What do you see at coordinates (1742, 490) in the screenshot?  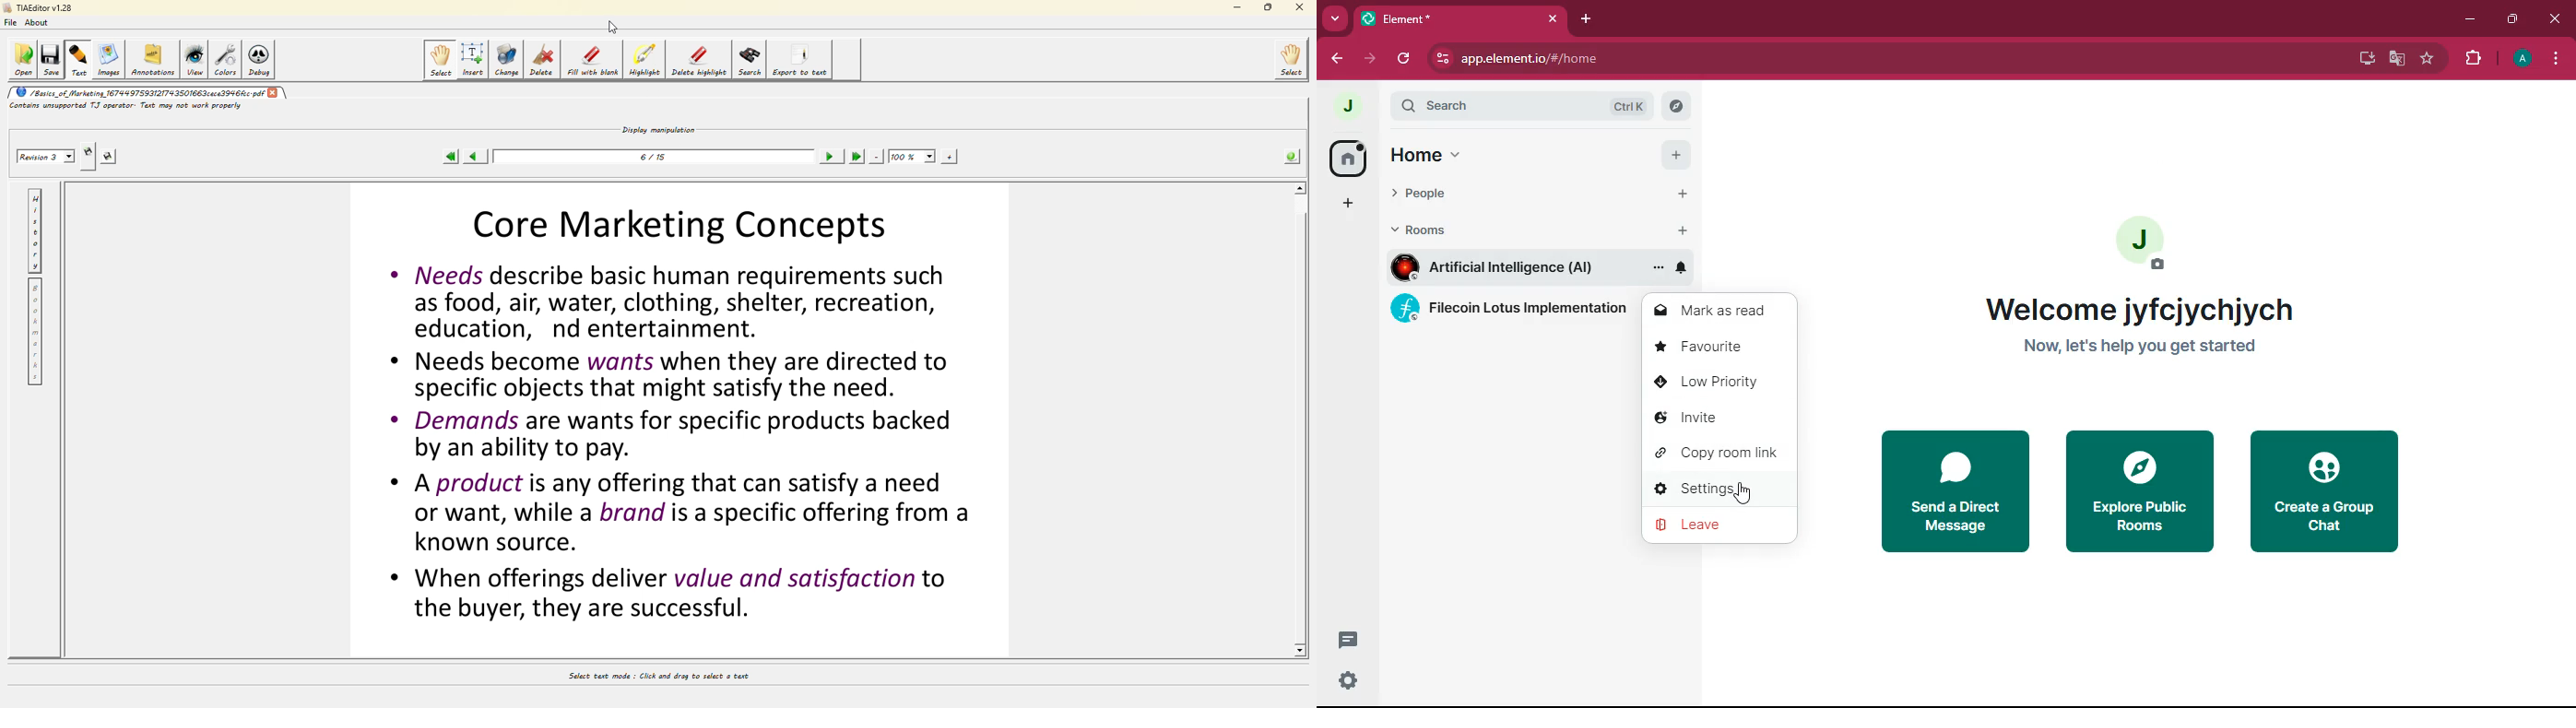 I see `cursor` at bounding box center [1742, 490].